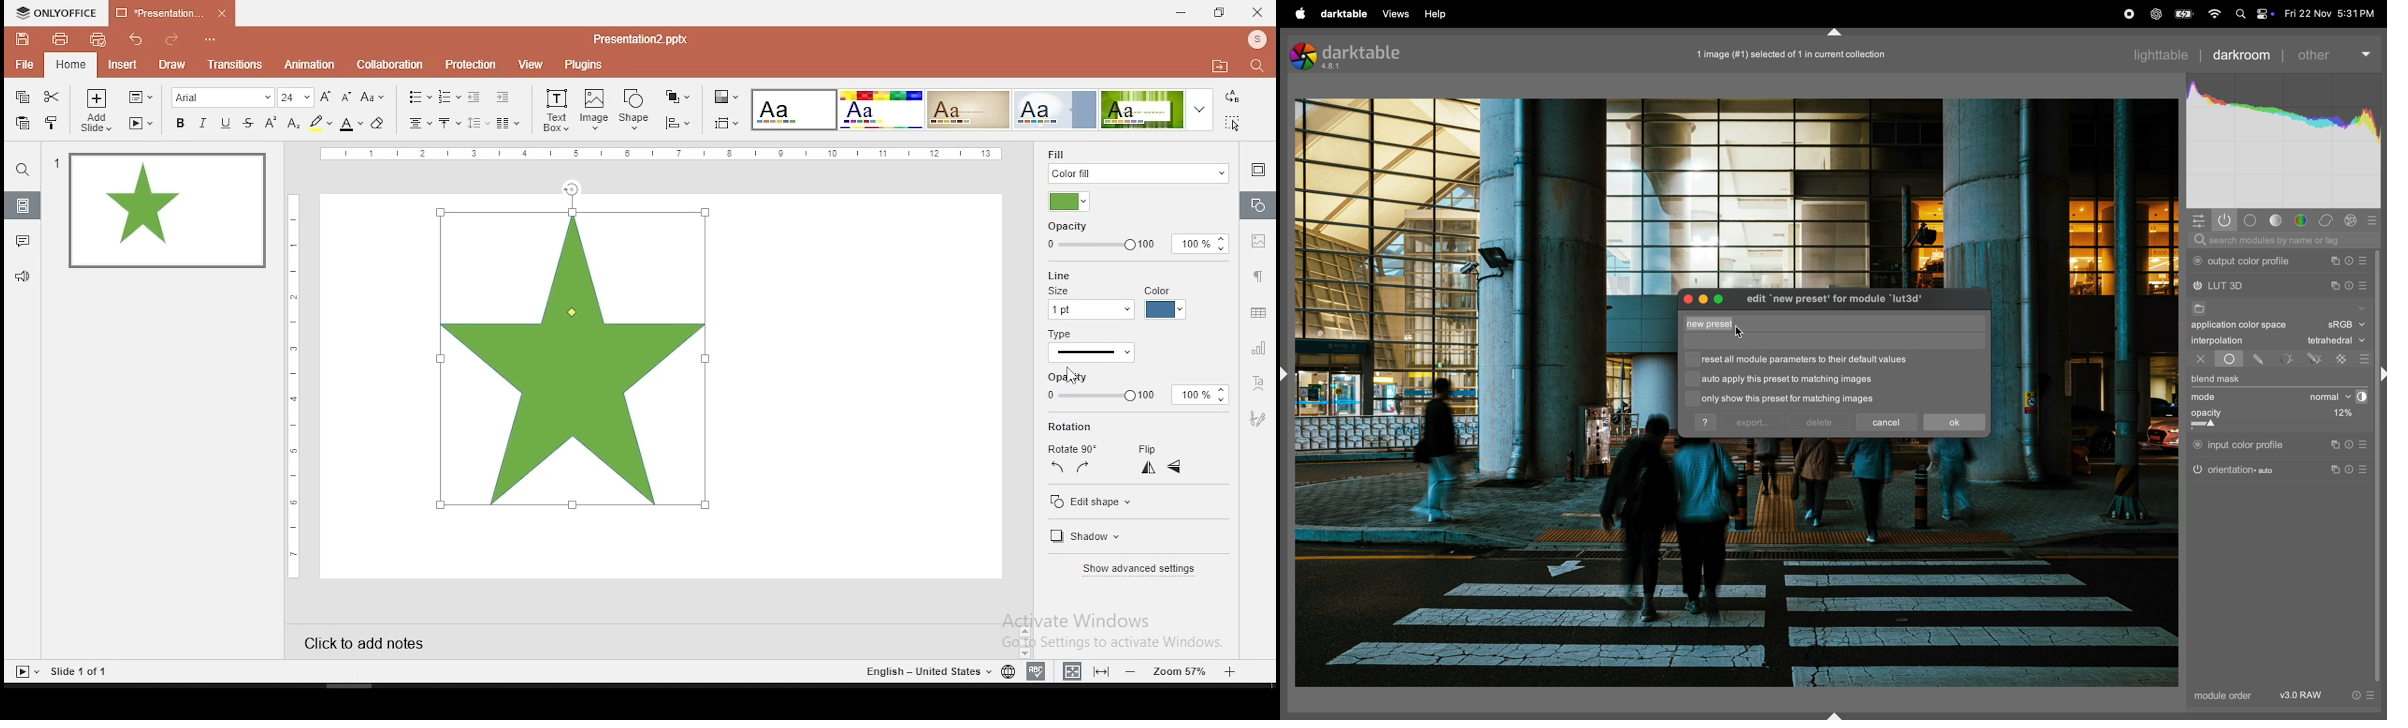 The image size is (2408, 728). What do you see at coordinates (71, 66) in the screenshot?
I see `home` at bounding box center [71, 66].